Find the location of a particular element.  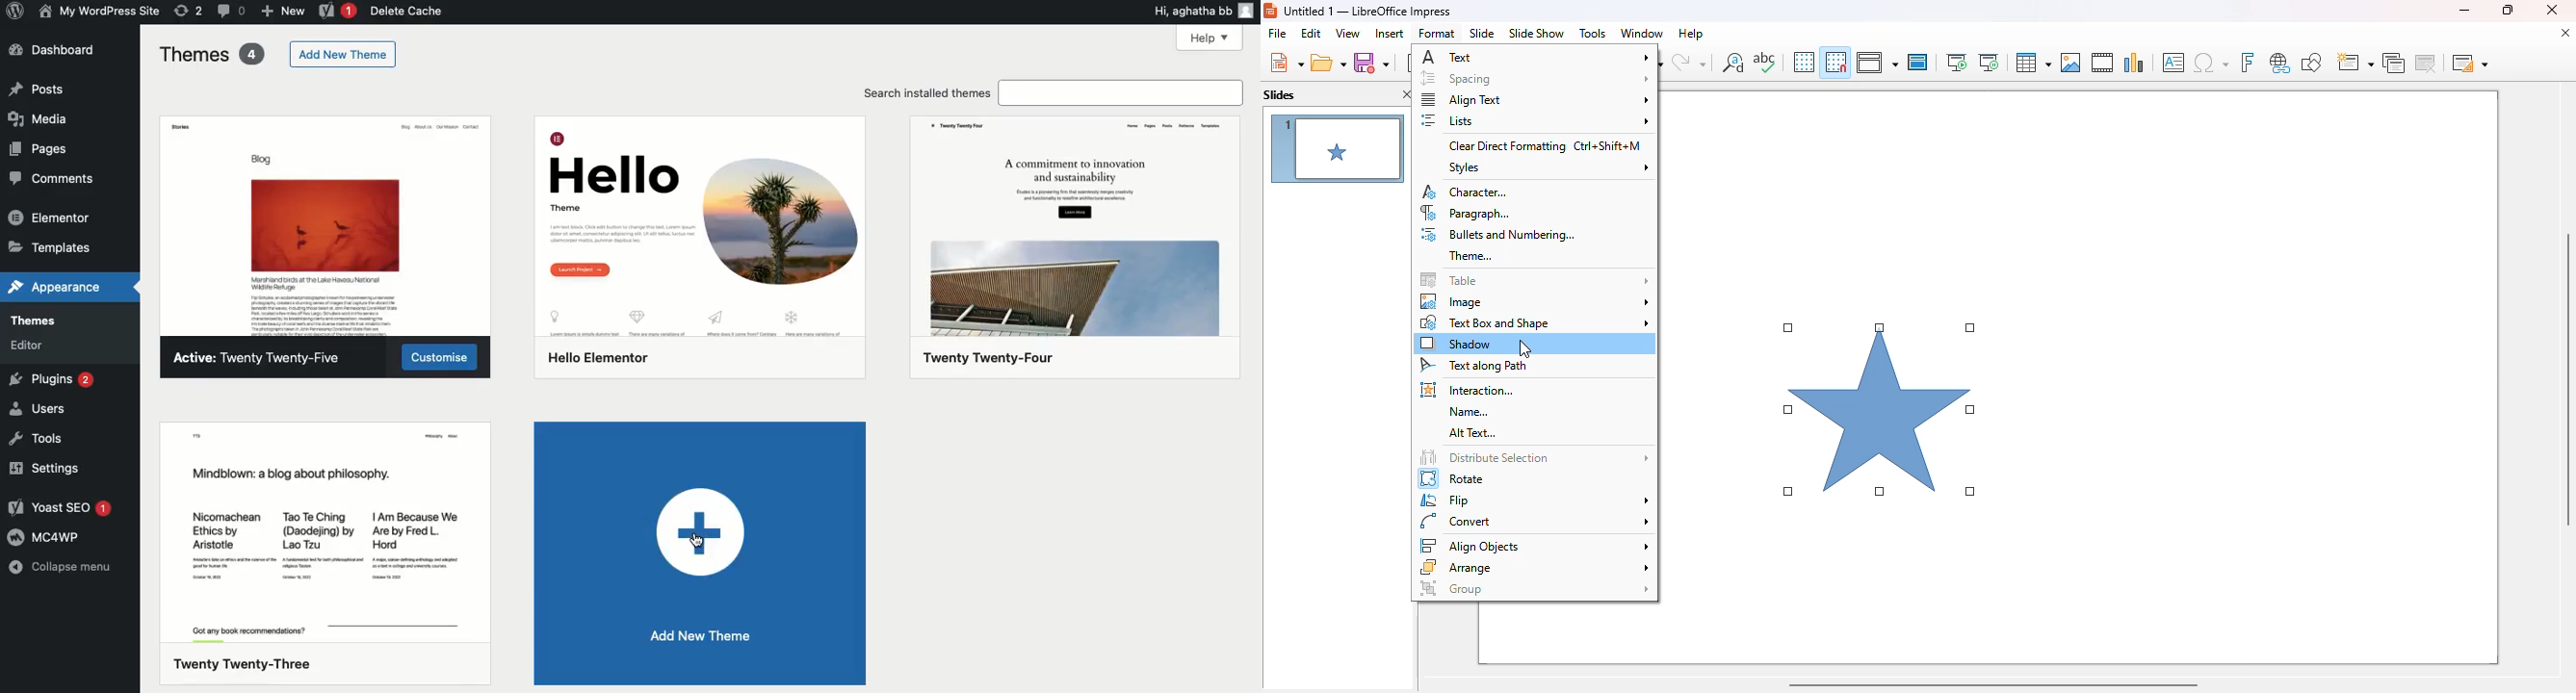

spacing is located at coordinates (1535, 78).